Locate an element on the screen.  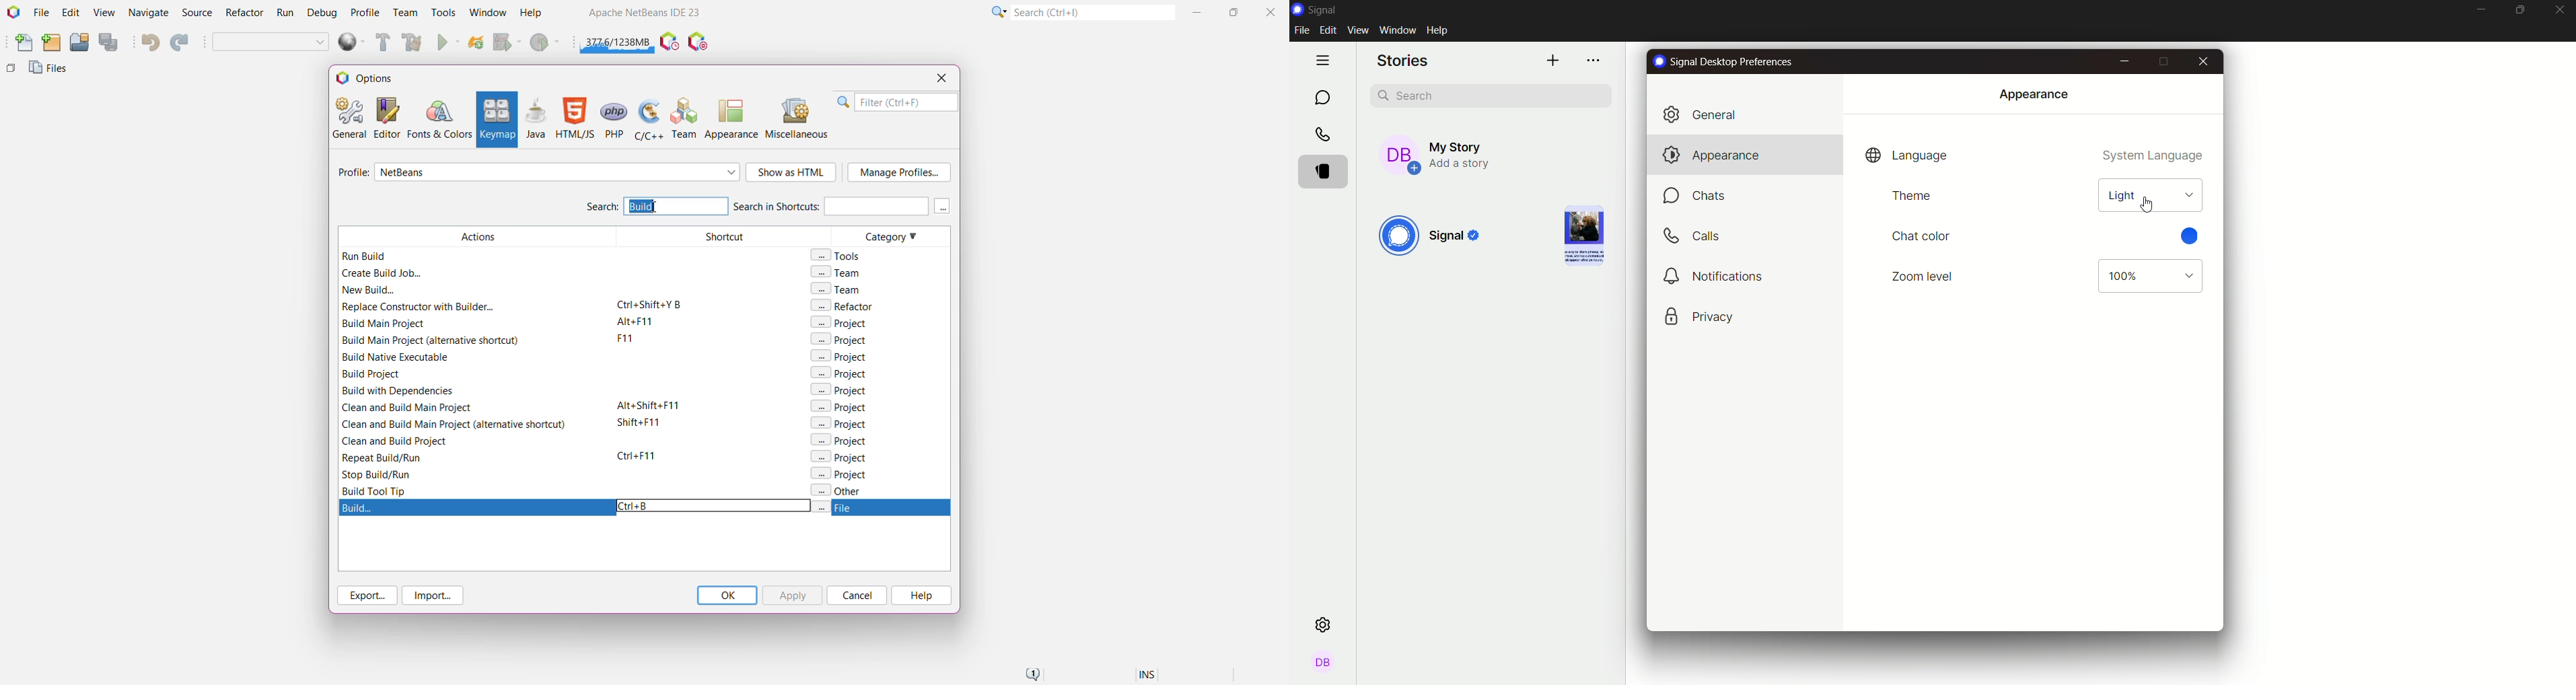
text is located at coordinates (1725, 63).